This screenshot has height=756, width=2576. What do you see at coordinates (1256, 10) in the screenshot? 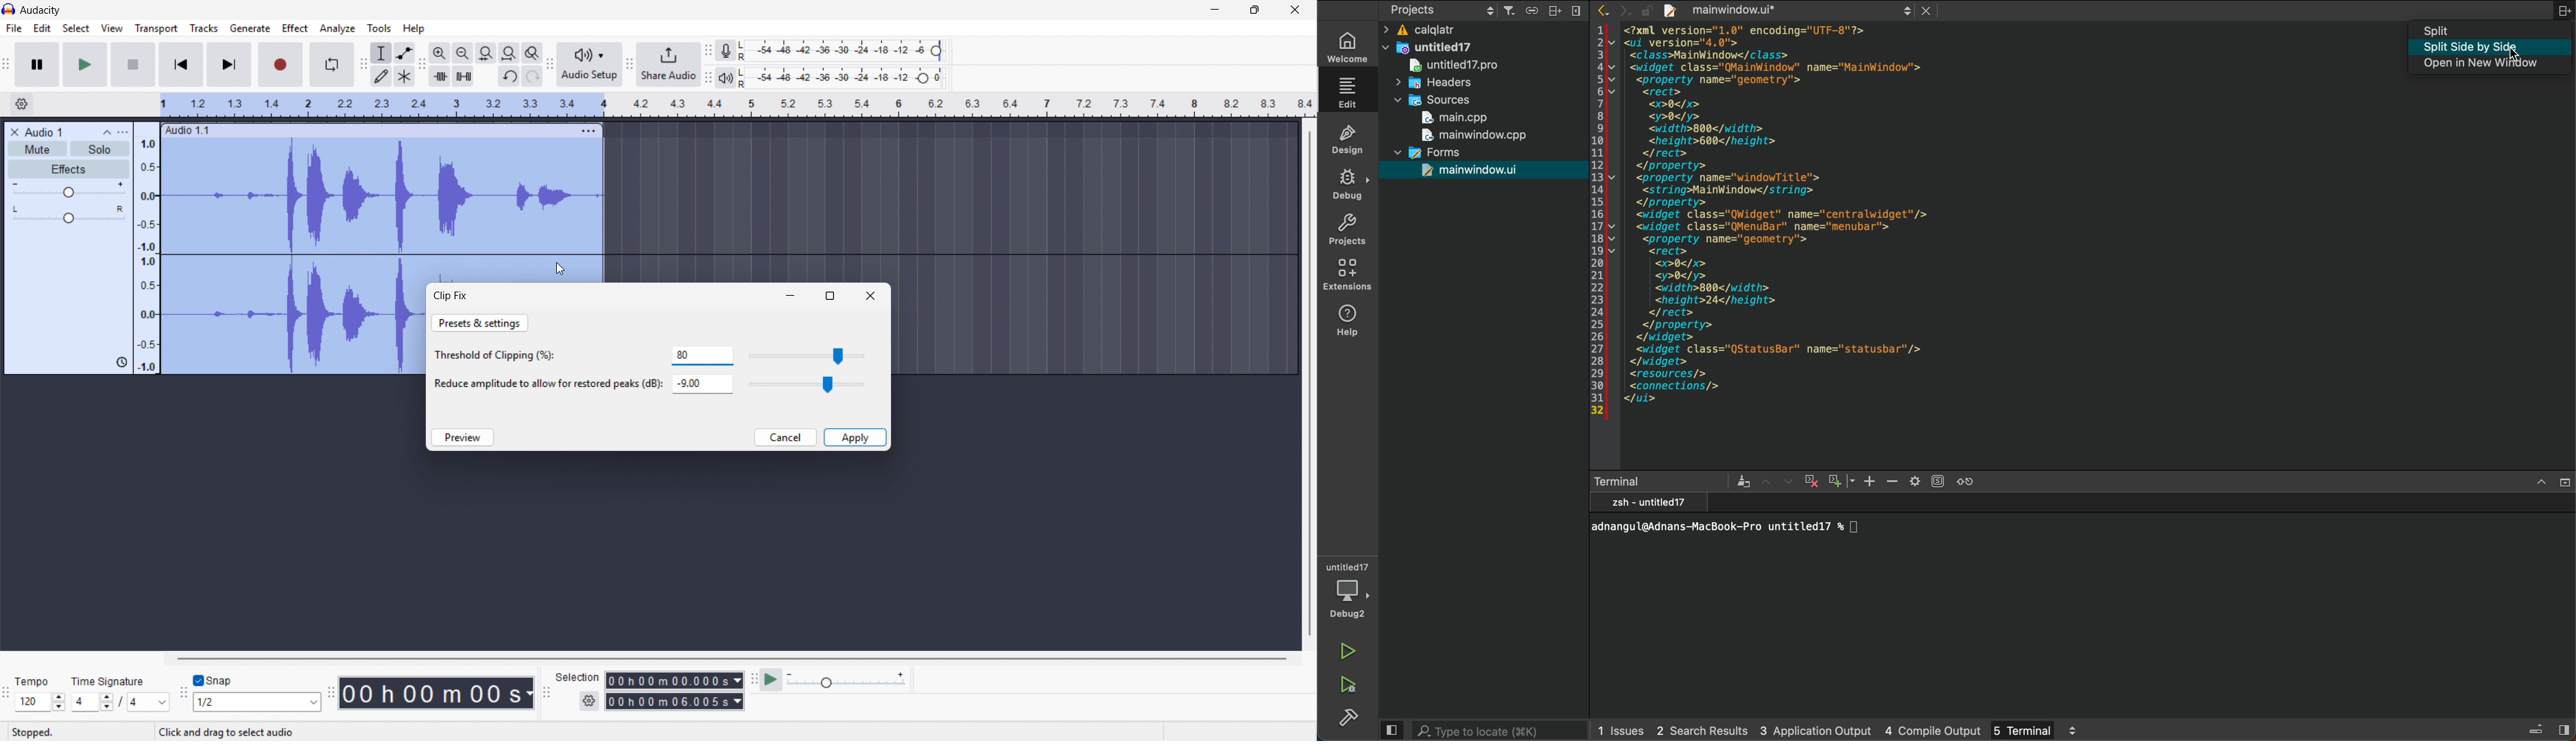
I see `Maximise` at bounding box center [1256, 10].